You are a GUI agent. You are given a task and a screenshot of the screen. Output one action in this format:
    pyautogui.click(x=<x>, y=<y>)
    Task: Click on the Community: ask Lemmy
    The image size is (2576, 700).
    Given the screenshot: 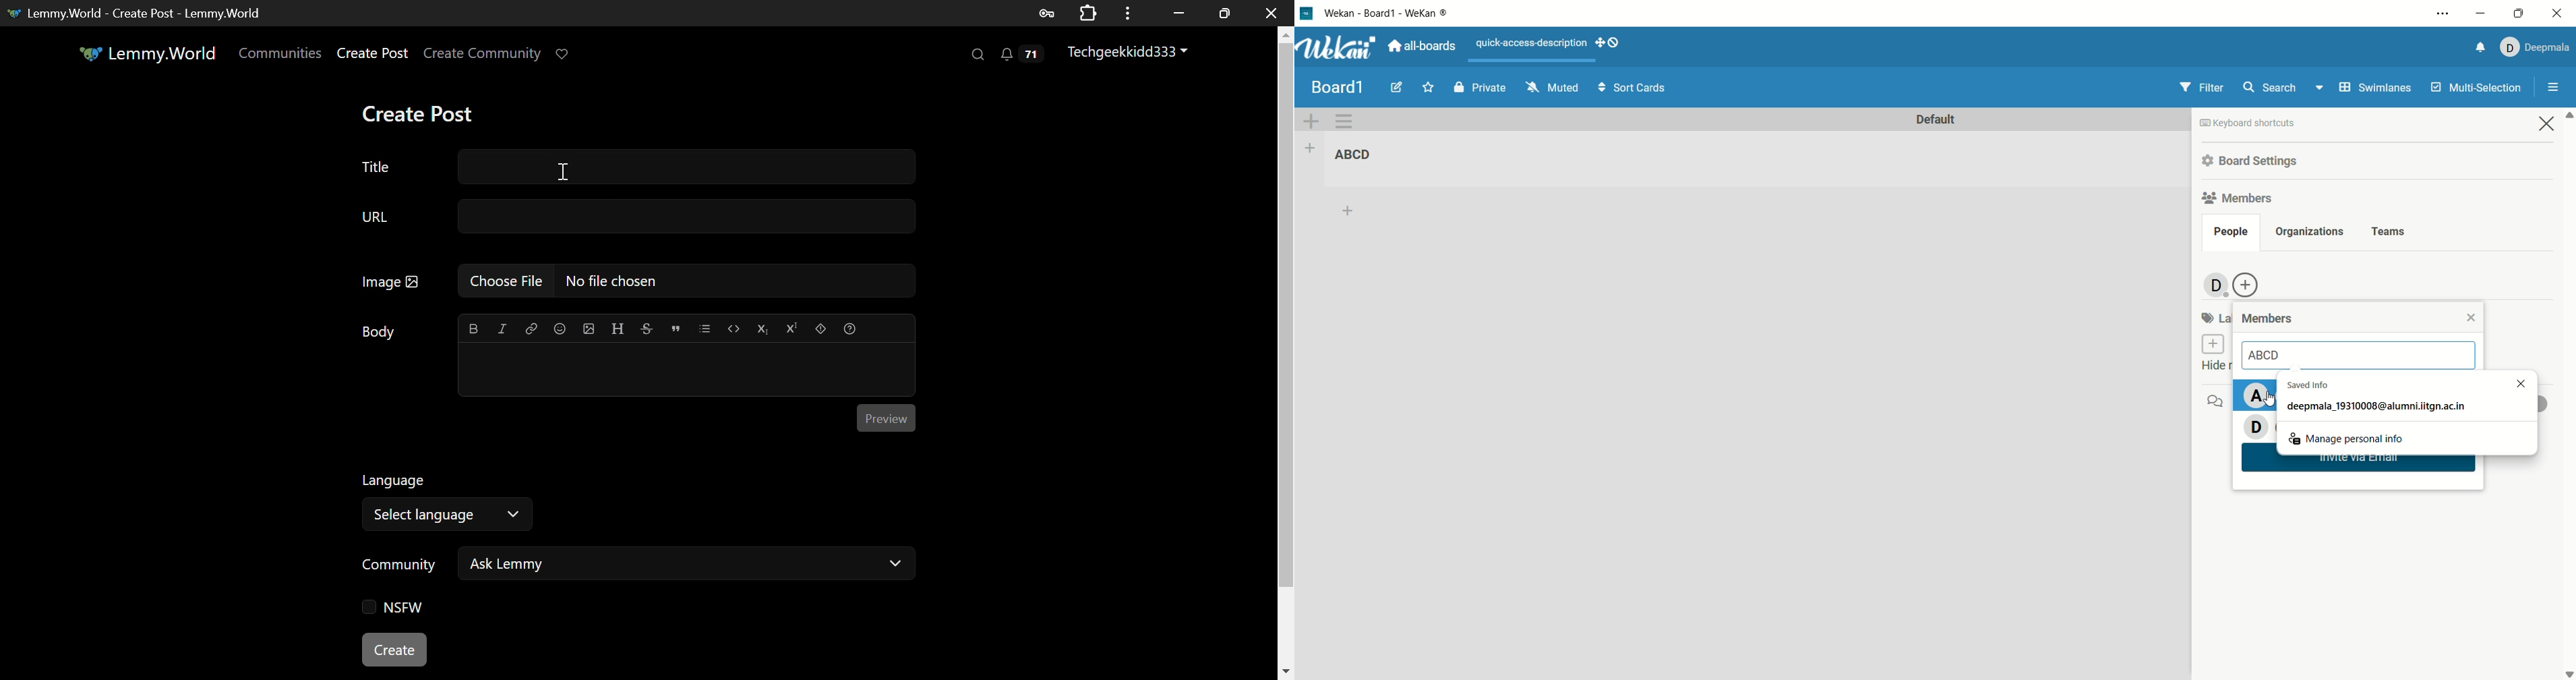 What is the action you would take?
    pyautogui.click(x=636, y=568)
    